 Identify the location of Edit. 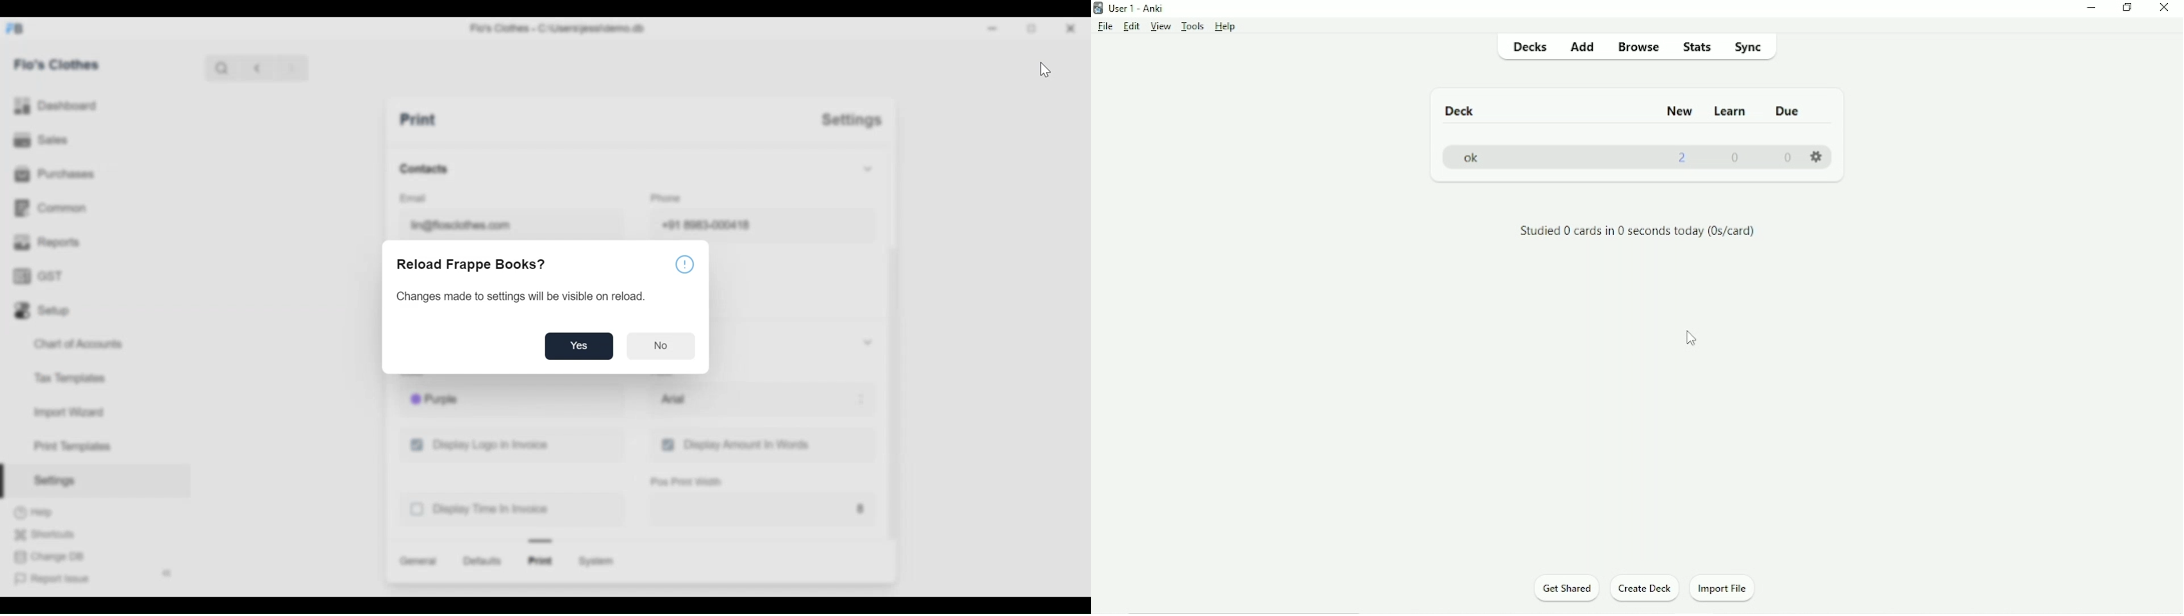
(1132, 26).